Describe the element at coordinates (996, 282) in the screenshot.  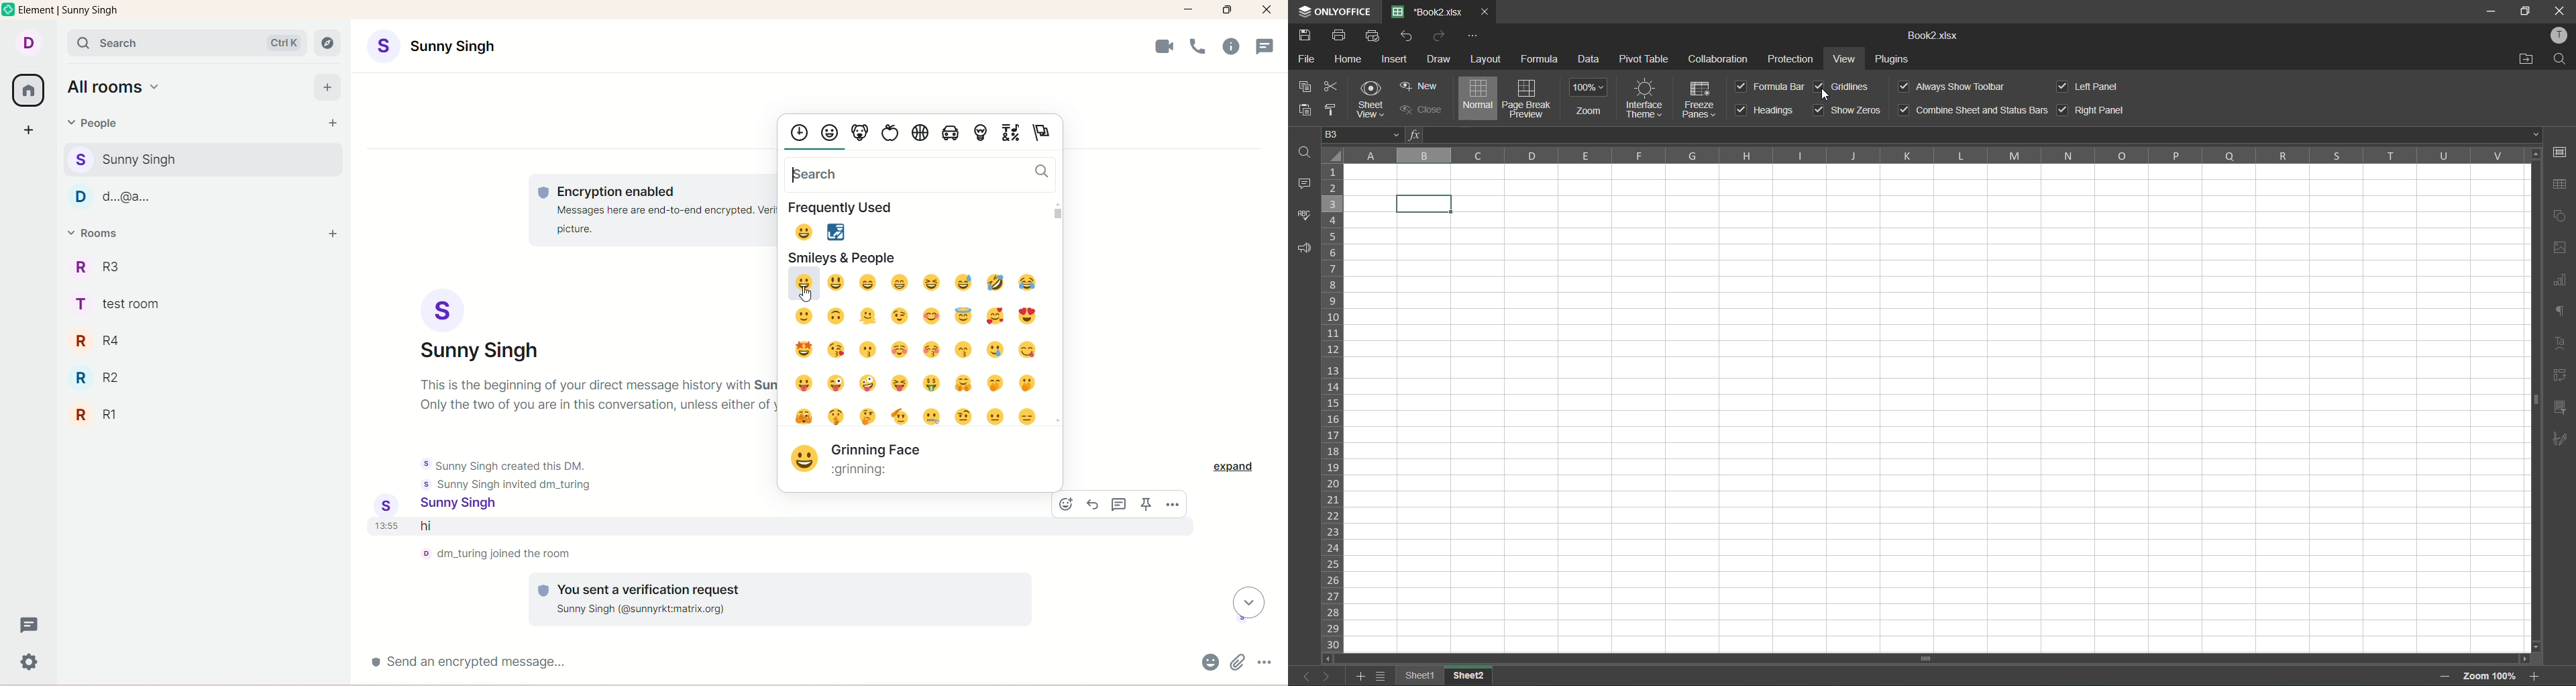
I see `Rolling on the floor laughing` at that location.